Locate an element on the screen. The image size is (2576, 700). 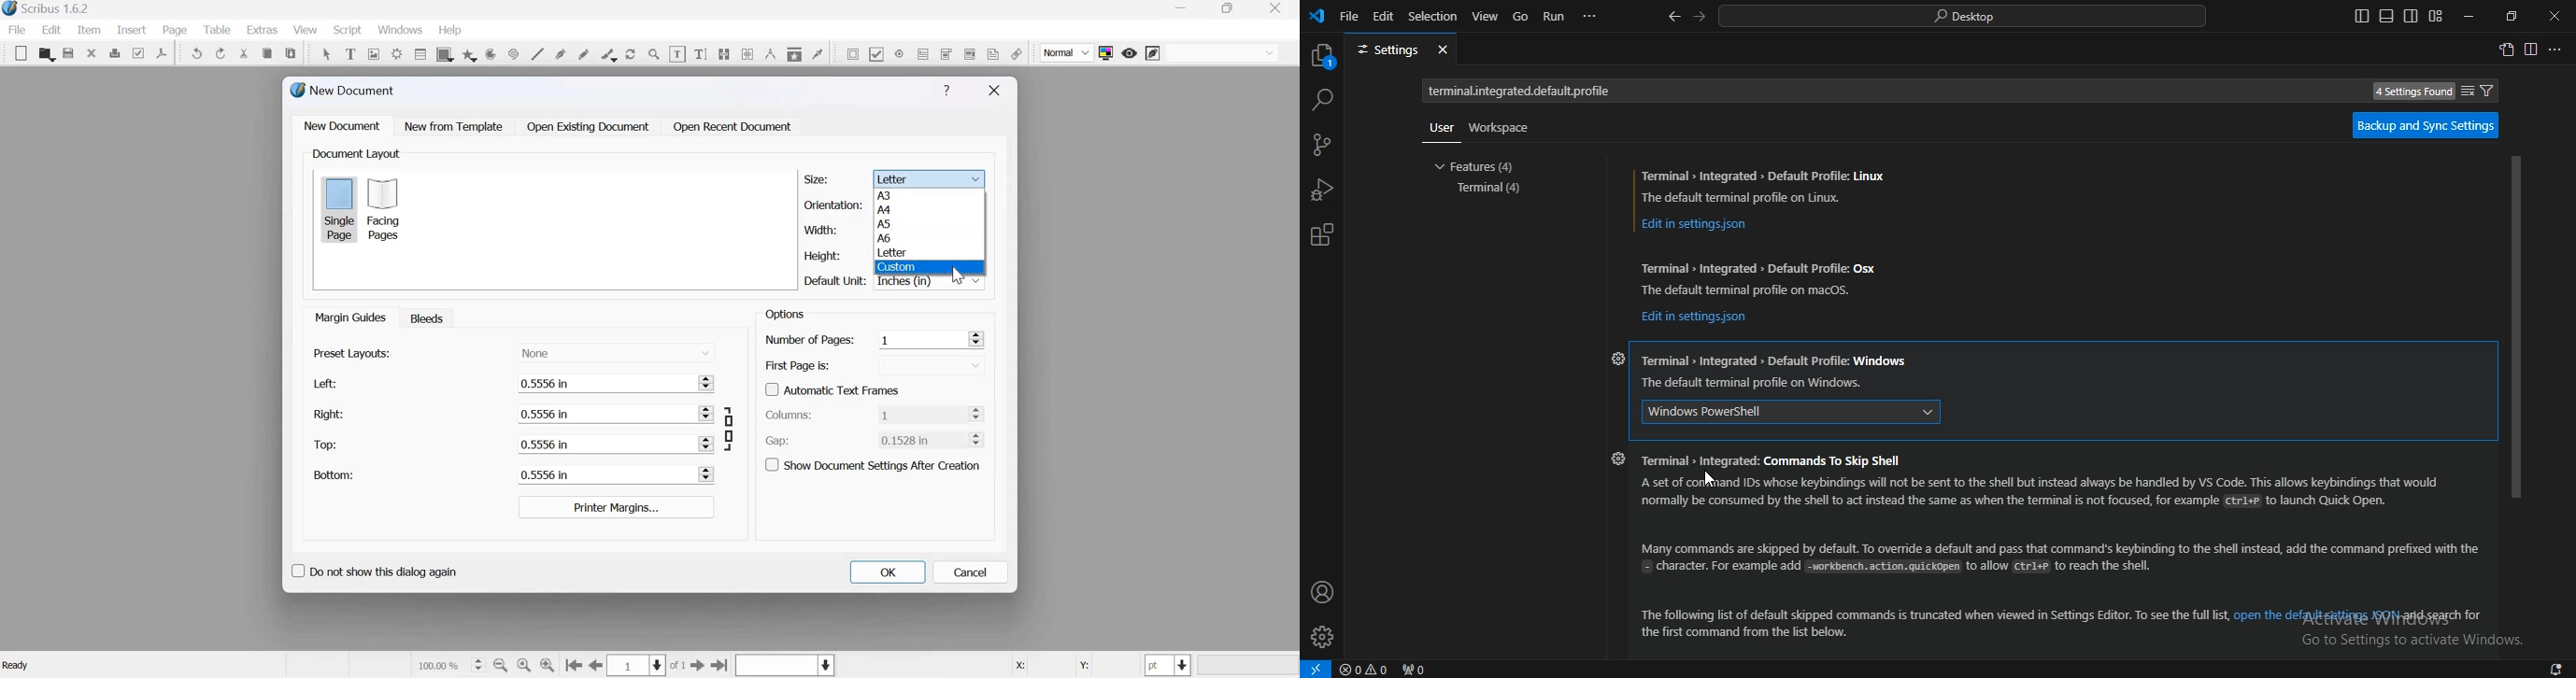
Show document settings after creation is located at coordinates (873, 464).